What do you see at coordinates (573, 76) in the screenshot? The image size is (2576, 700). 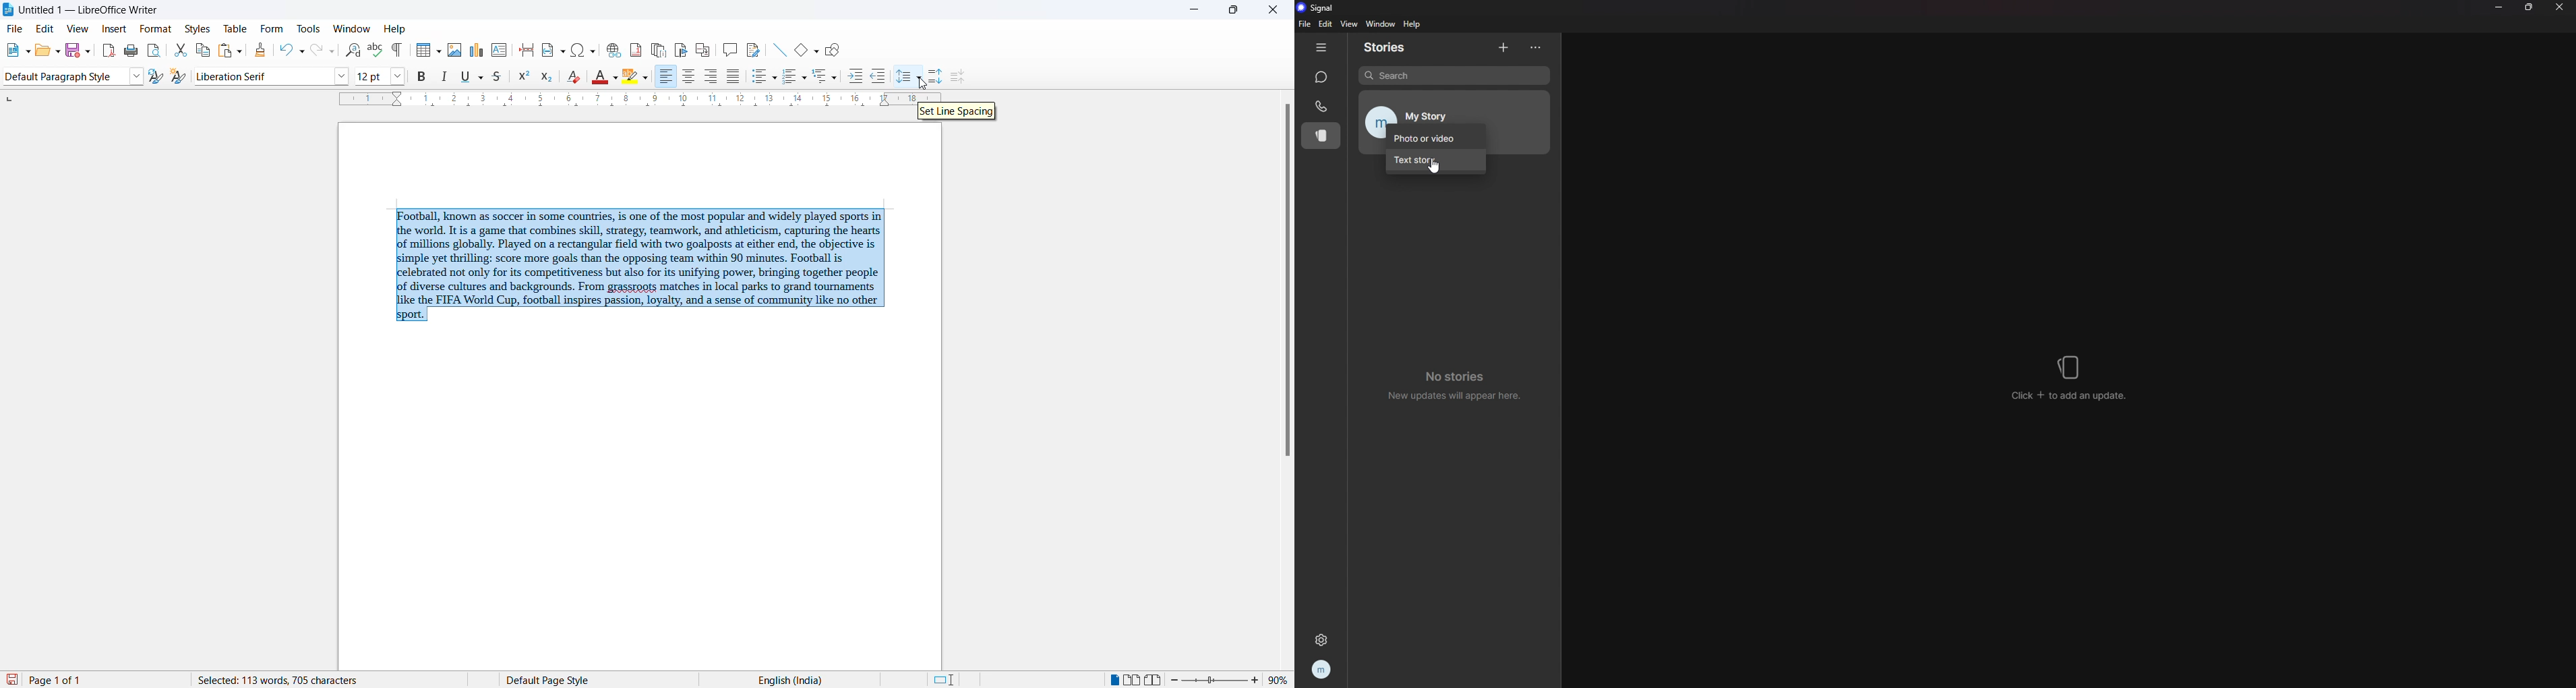 I see `clear direct formatting` at bounding box center [573, 76].